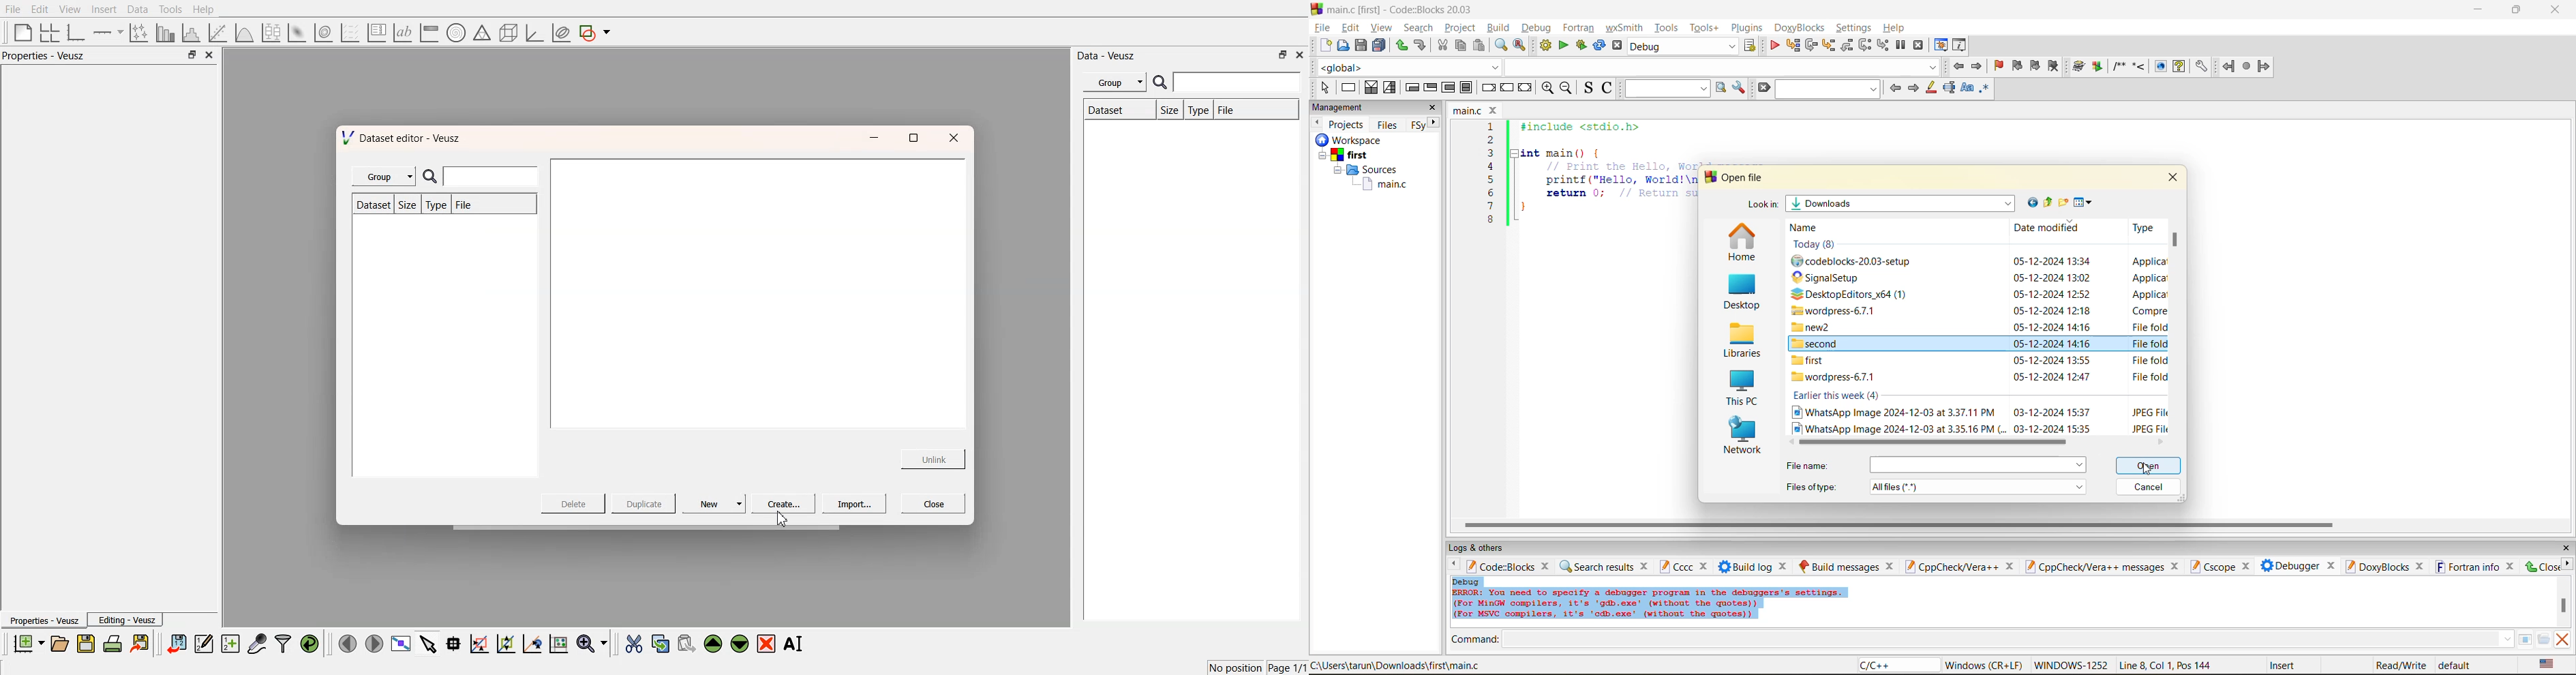 The image size is (2576, 700). What do you see at coordinates (433, 177) in the screenshot?
I see `search icon` at bounding box center [433, 177].